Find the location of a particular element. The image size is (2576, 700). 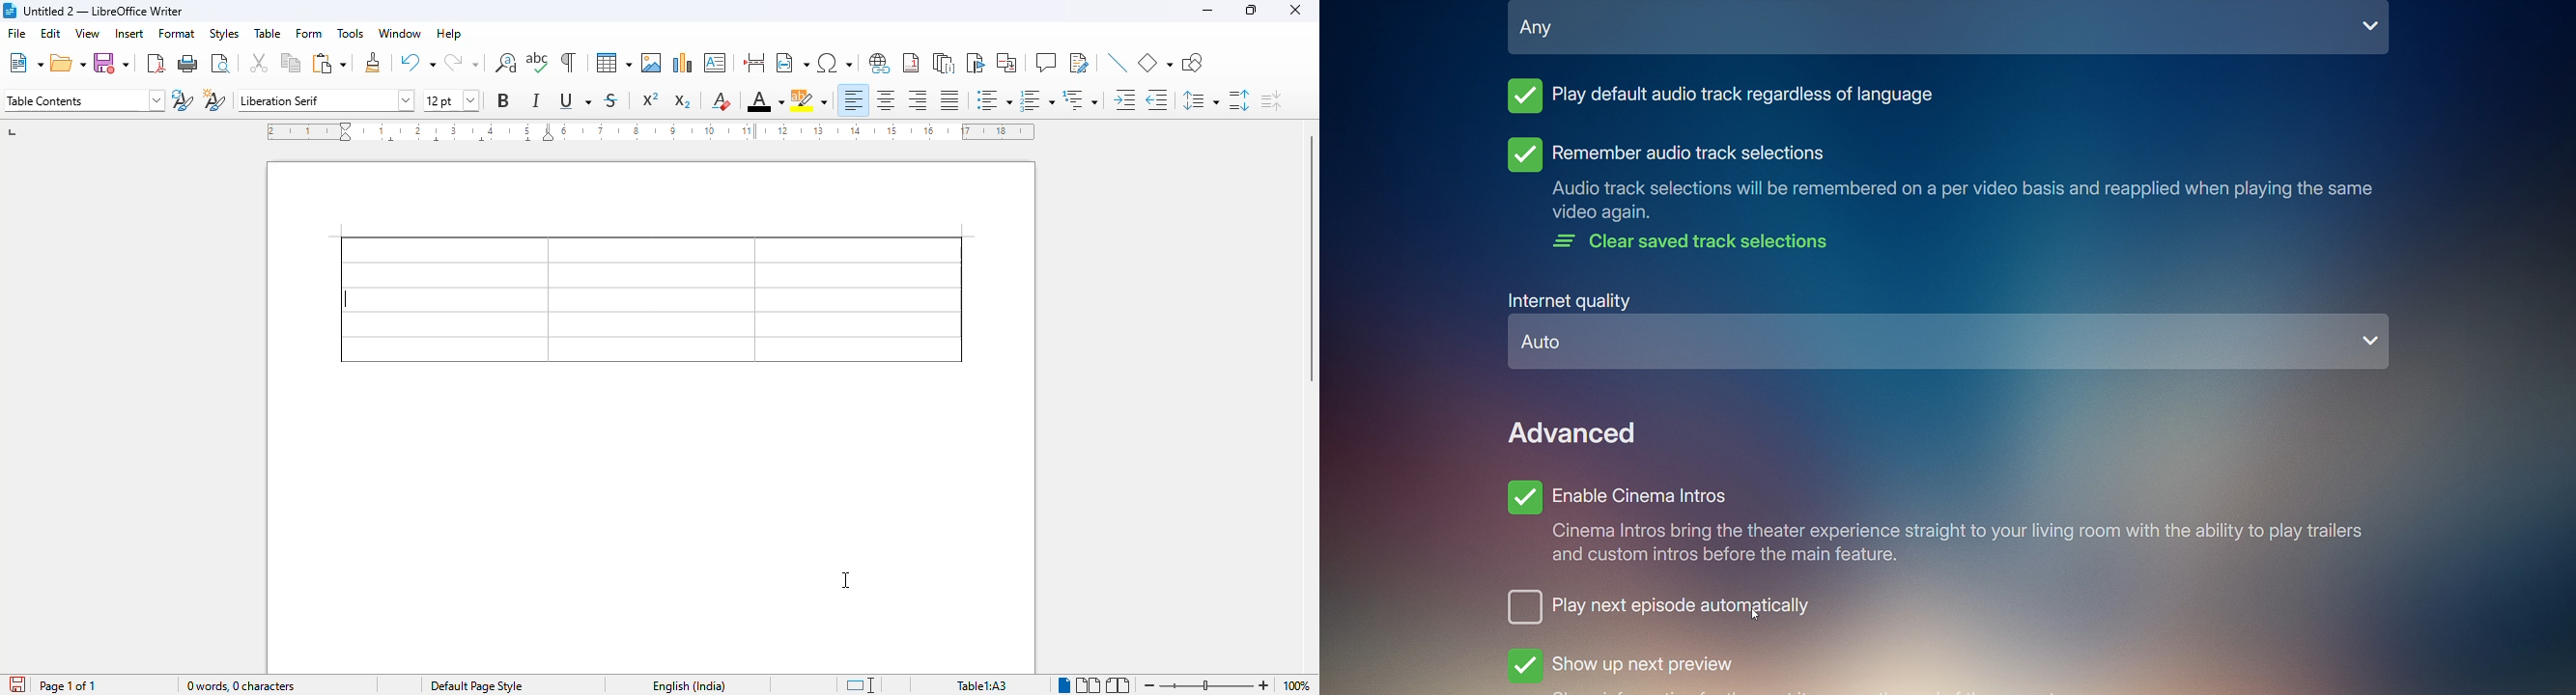

find and replace is located at coordinates (506, 62).